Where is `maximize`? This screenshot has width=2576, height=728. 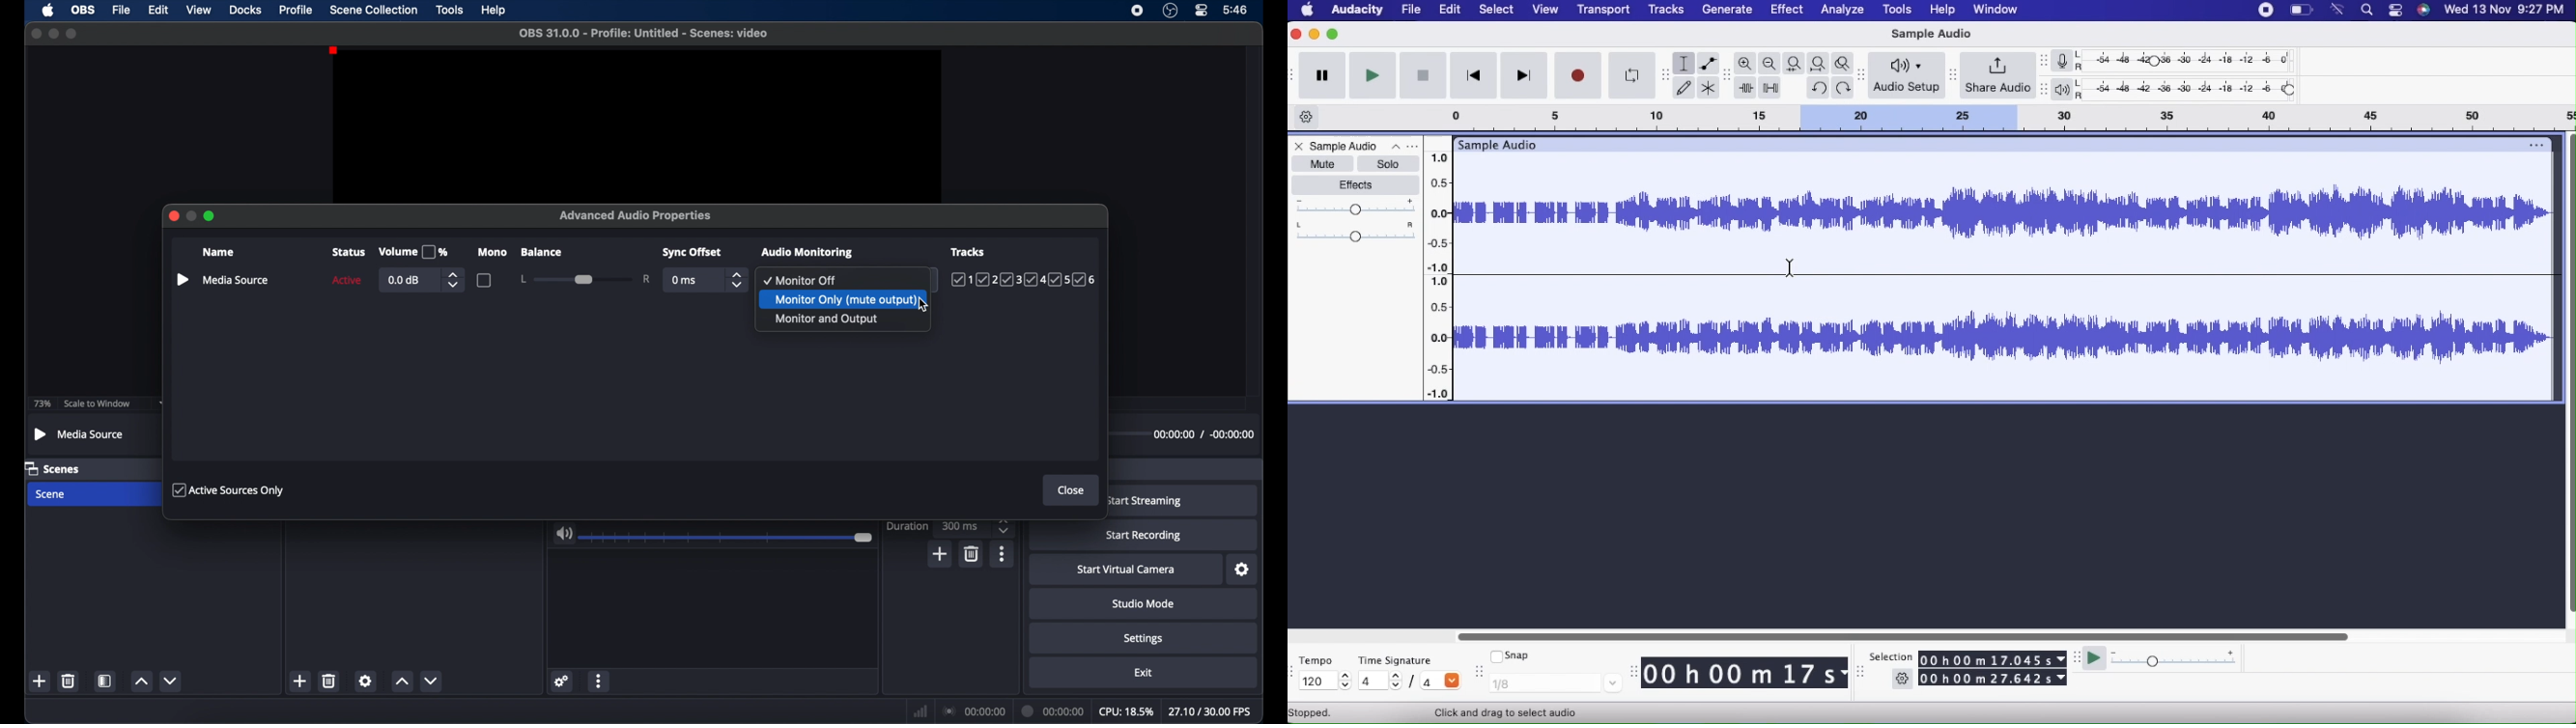
maximize is located at coordinates (211, 216).